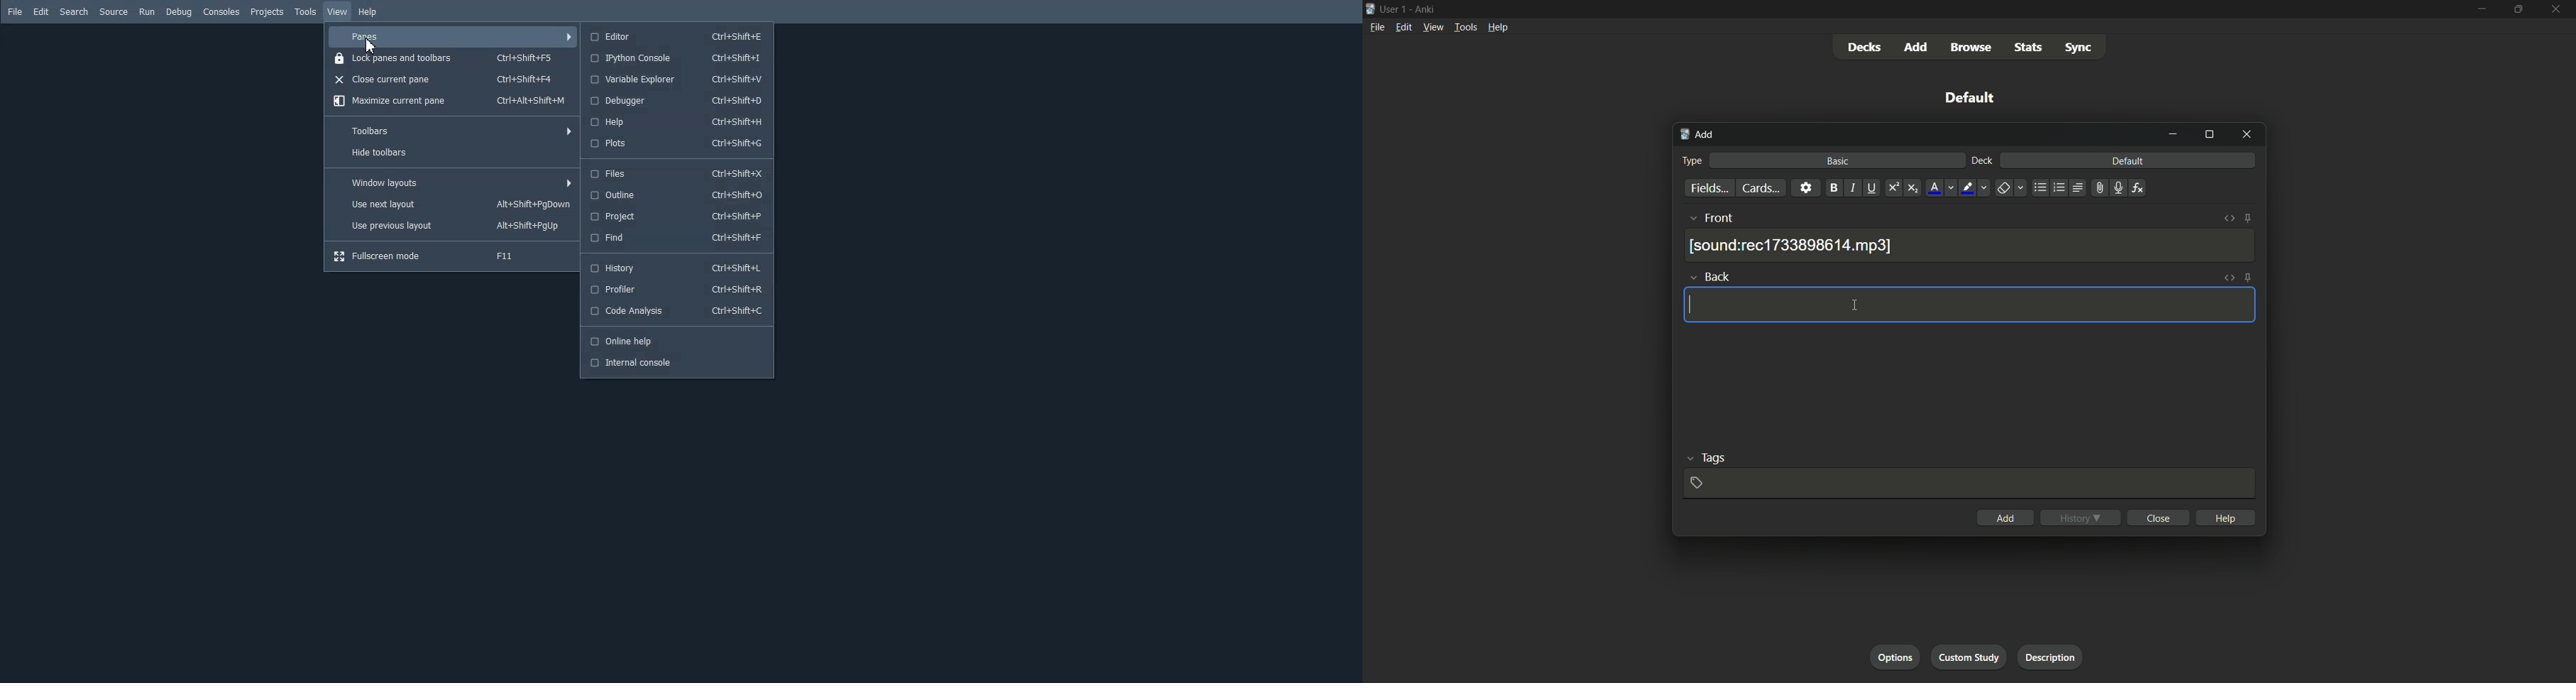 This screenshot has width=2576, height=700. Describe the element at coordinates (452, 182) in the screenshot. I see `window layout` at that location.